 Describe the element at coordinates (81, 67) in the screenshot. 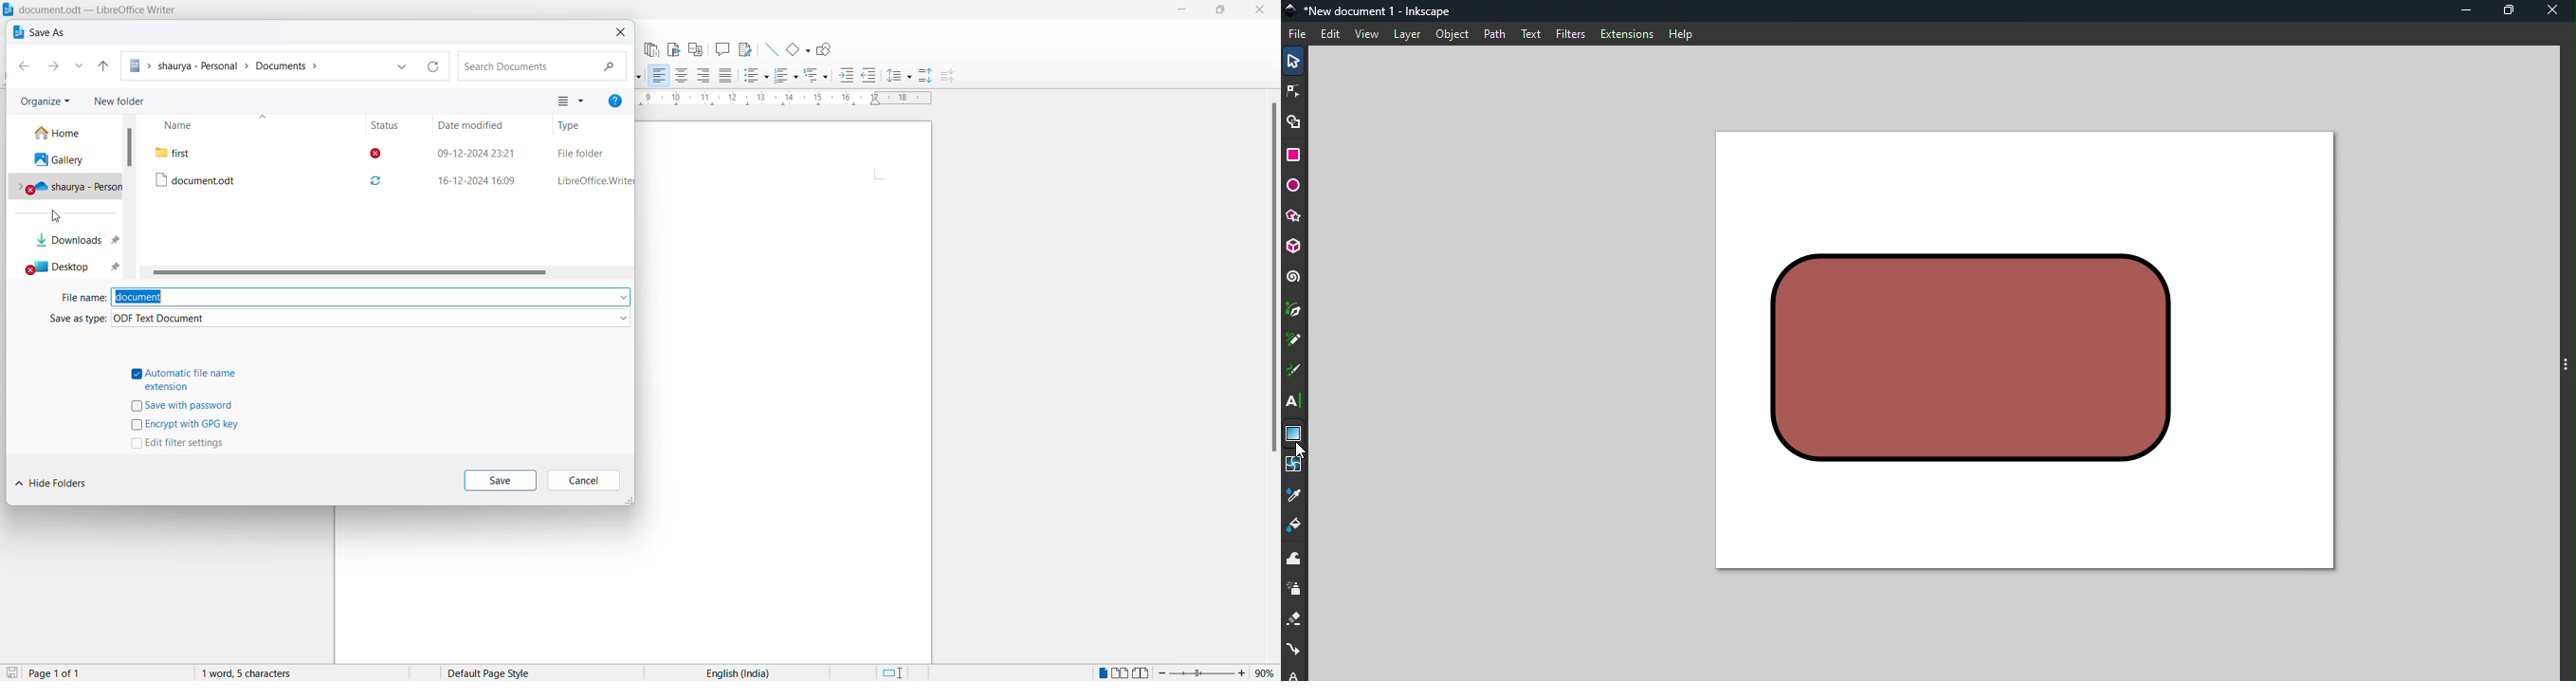

I see `Recently accessed` at that location.